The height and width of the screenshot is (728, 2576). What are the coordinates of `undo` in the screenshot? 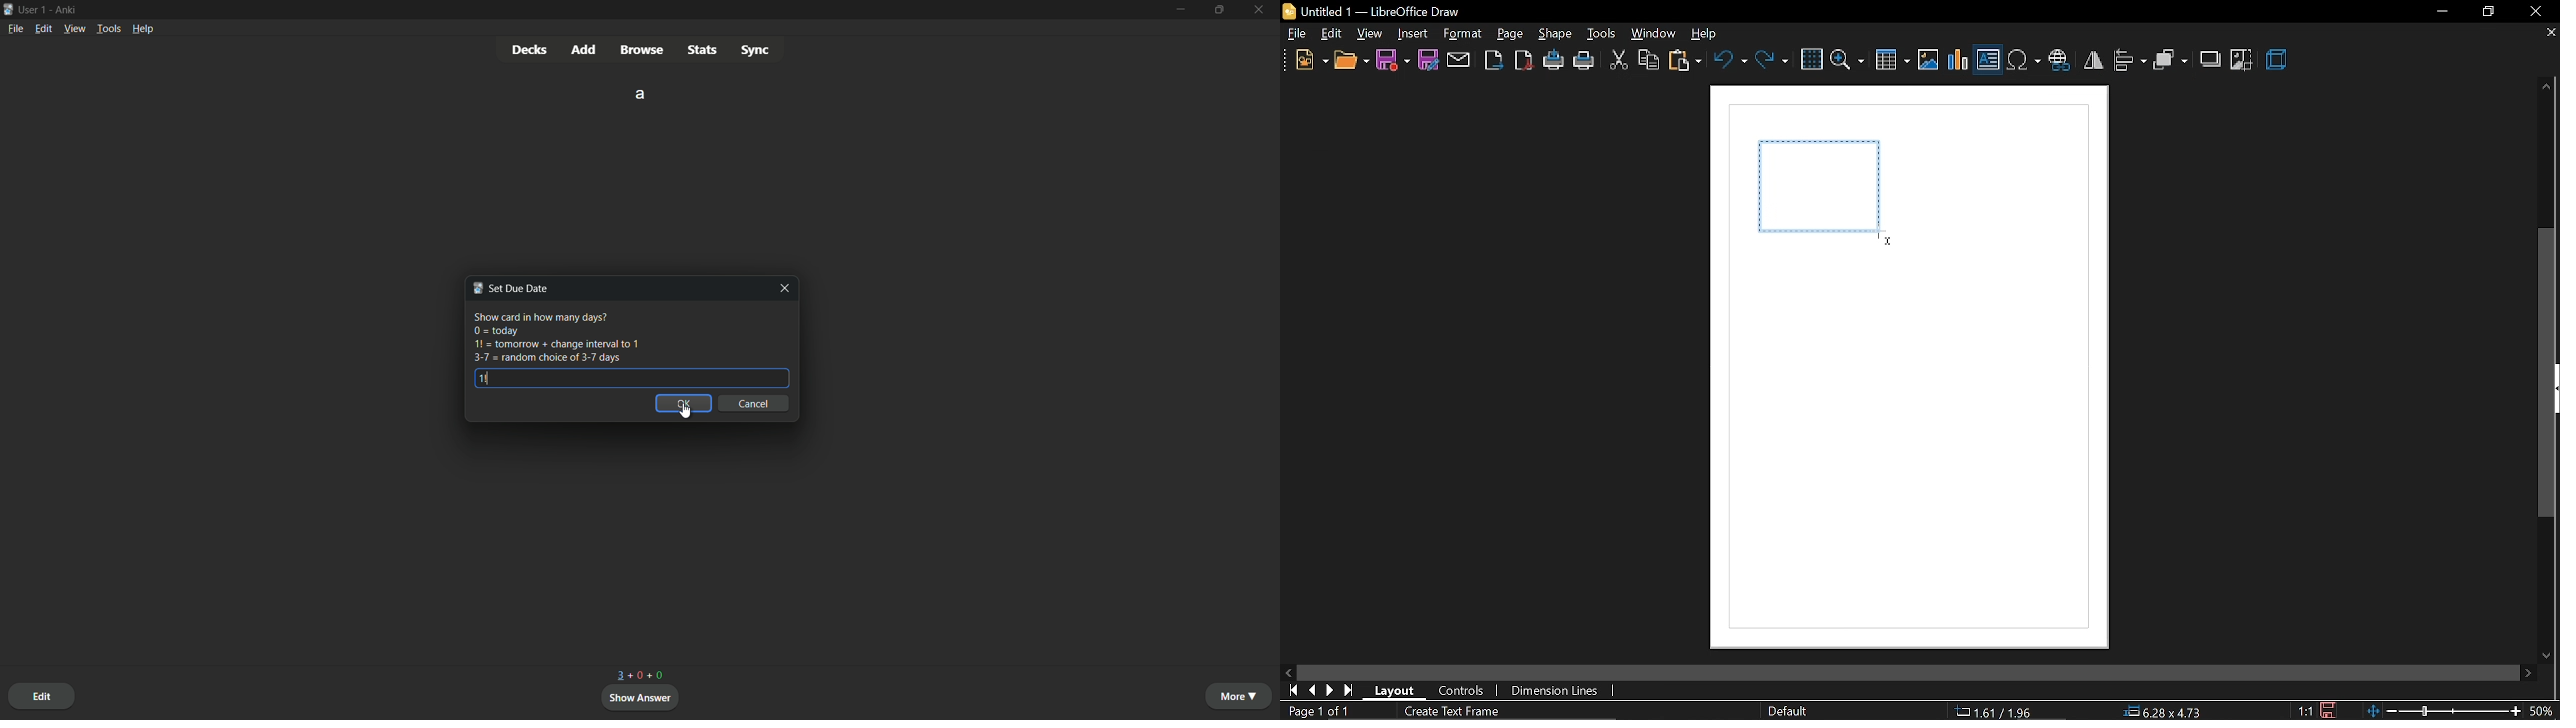 It's located at (1730, 59).